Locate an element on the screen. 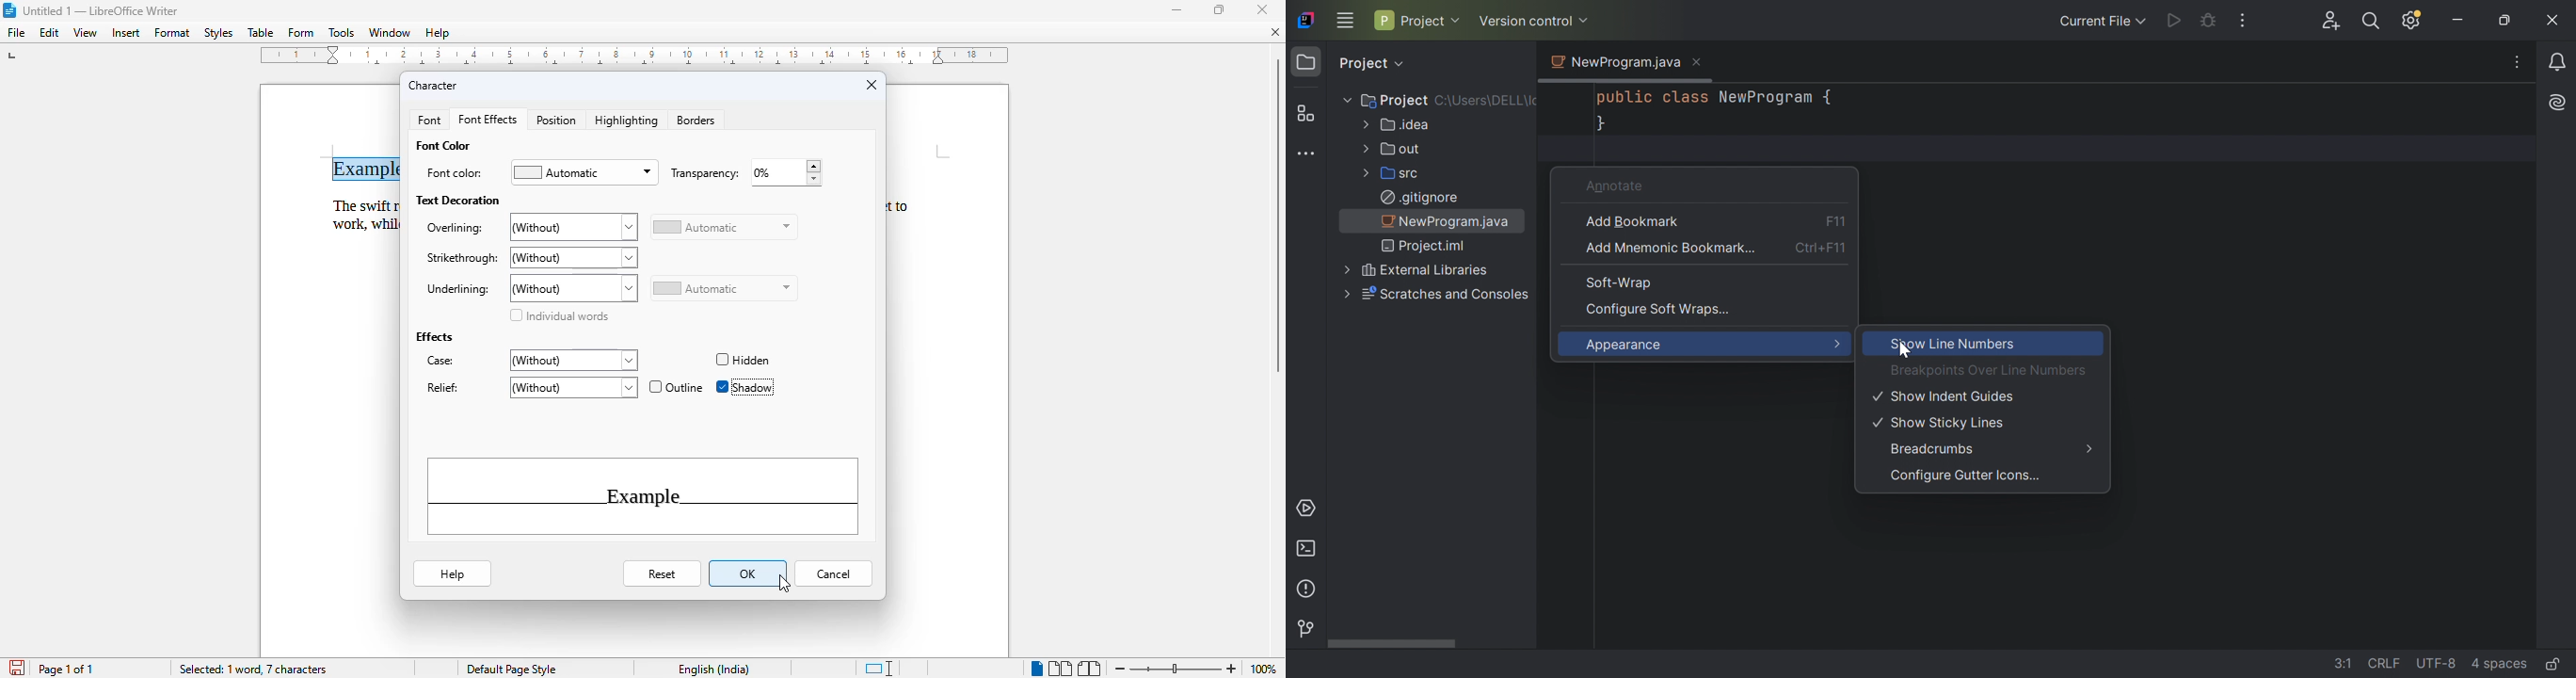 Image resolution: width=2576 pixels, height=700 pixels. LibreOffice logo is located at coordinates (8, 10).